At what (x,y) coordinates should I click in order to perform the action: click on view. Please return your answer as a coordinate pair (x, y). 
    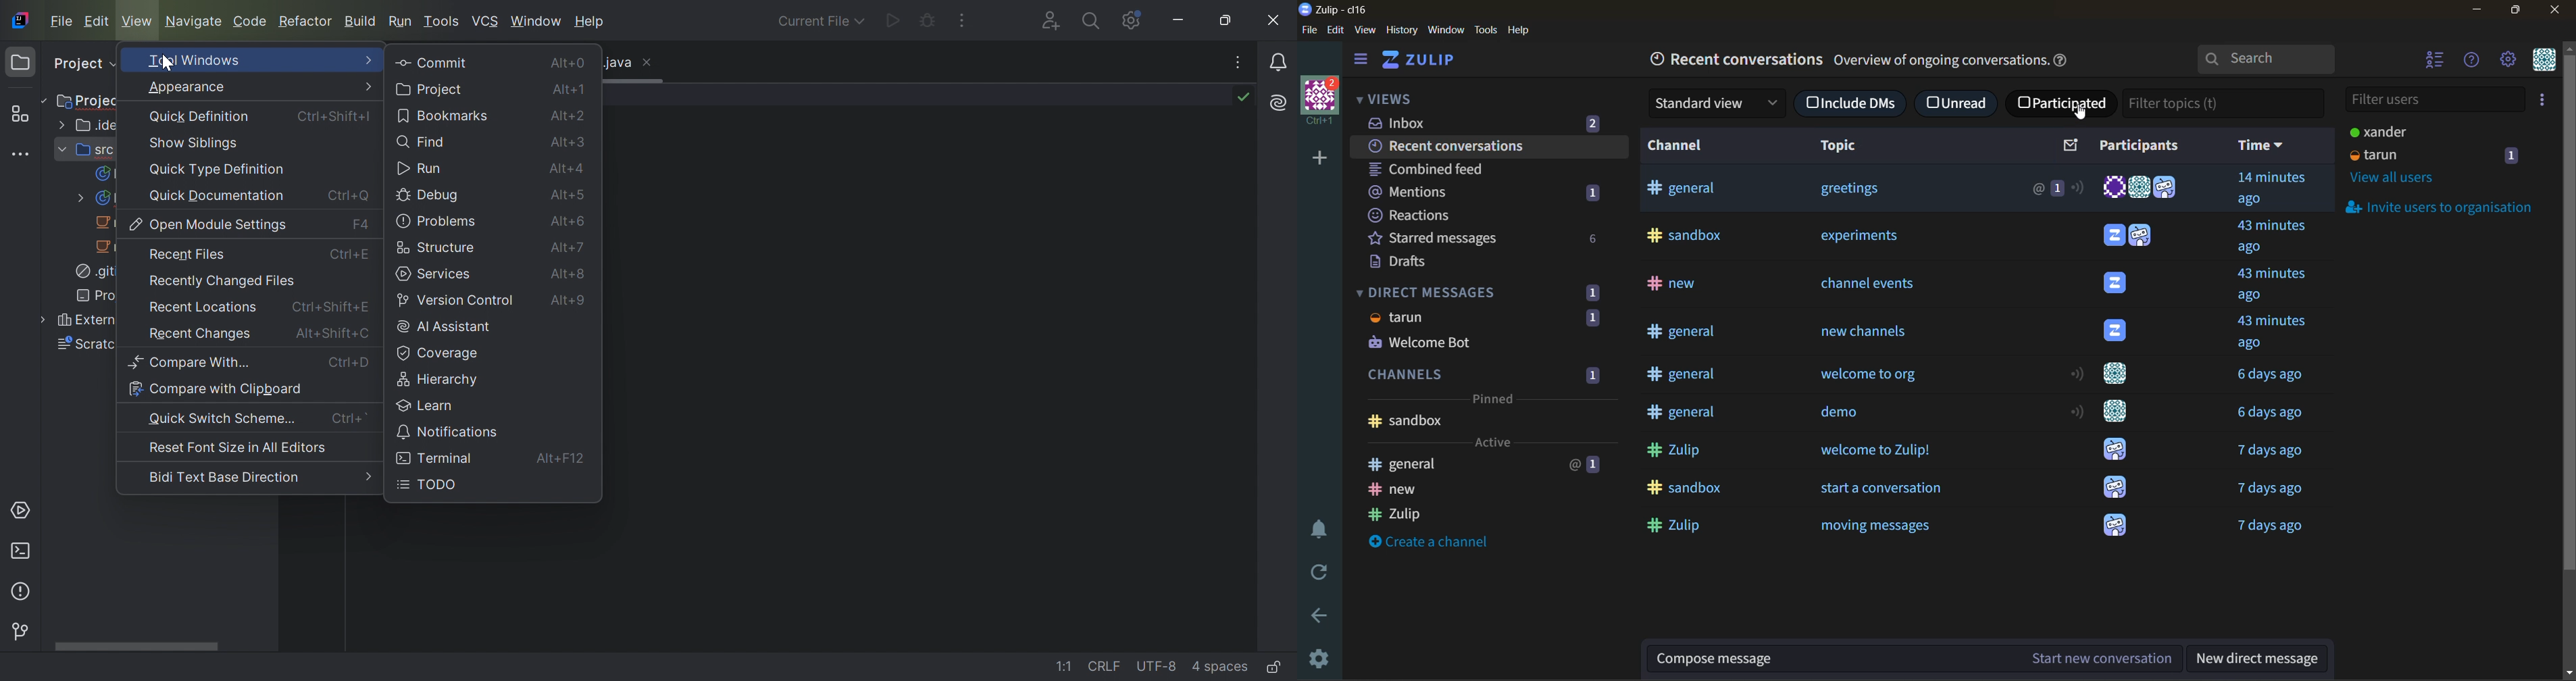
    Looking at the image, I should click on (1366, 29).